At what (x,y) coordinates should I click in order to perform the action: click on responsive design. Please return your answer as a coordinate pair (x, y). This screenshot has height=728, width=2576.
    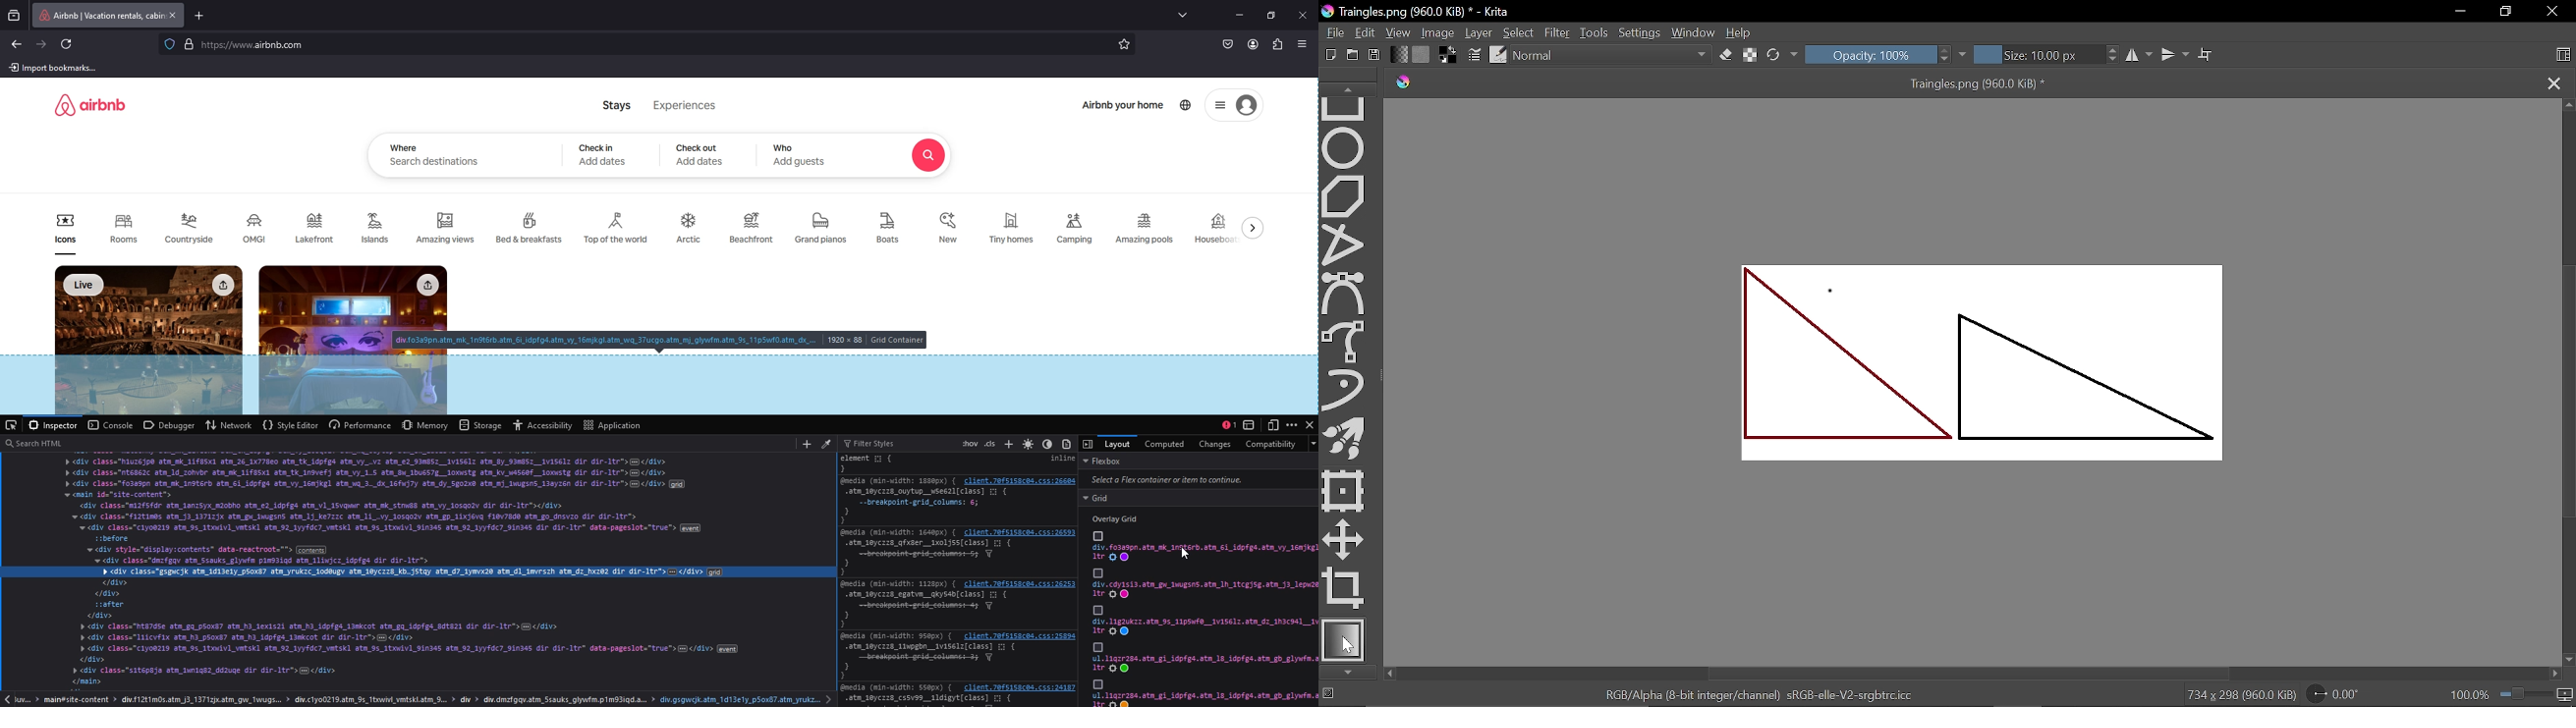
    Looking at the image, I should click on (1275, 423).